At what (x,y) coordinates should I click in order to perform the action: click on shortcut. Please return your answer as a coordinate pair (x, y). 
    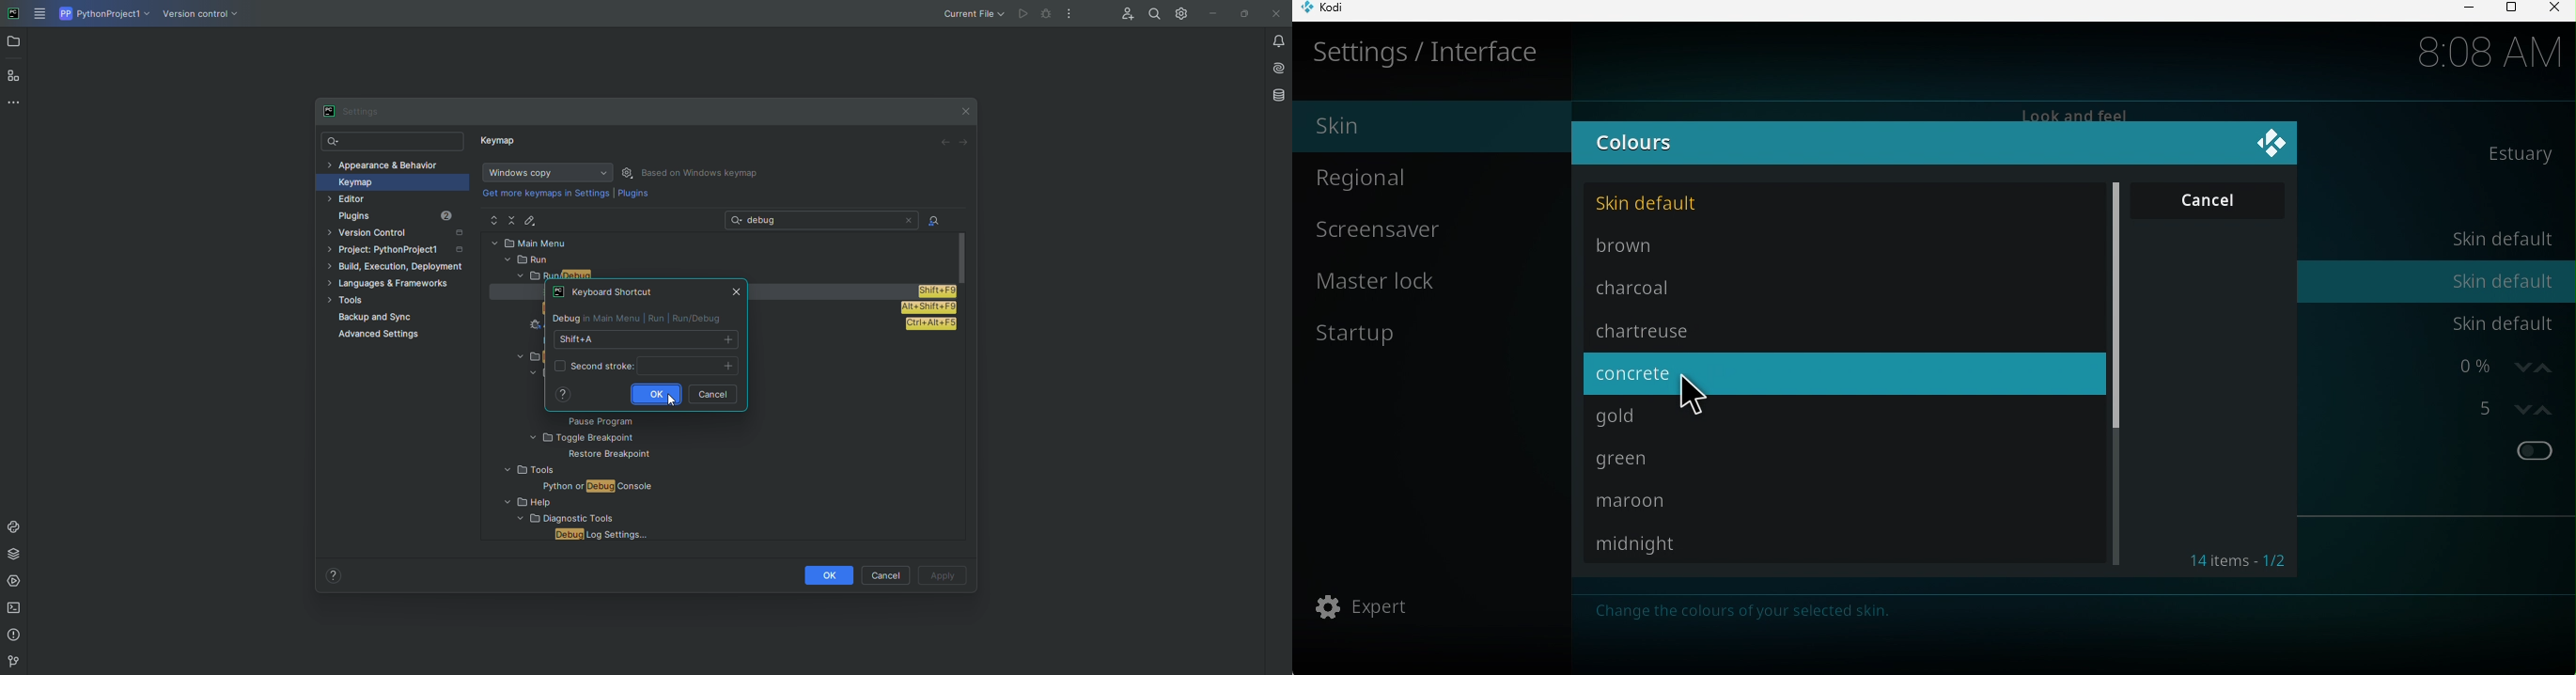
    Looking at the image, I should click on (932, 323).